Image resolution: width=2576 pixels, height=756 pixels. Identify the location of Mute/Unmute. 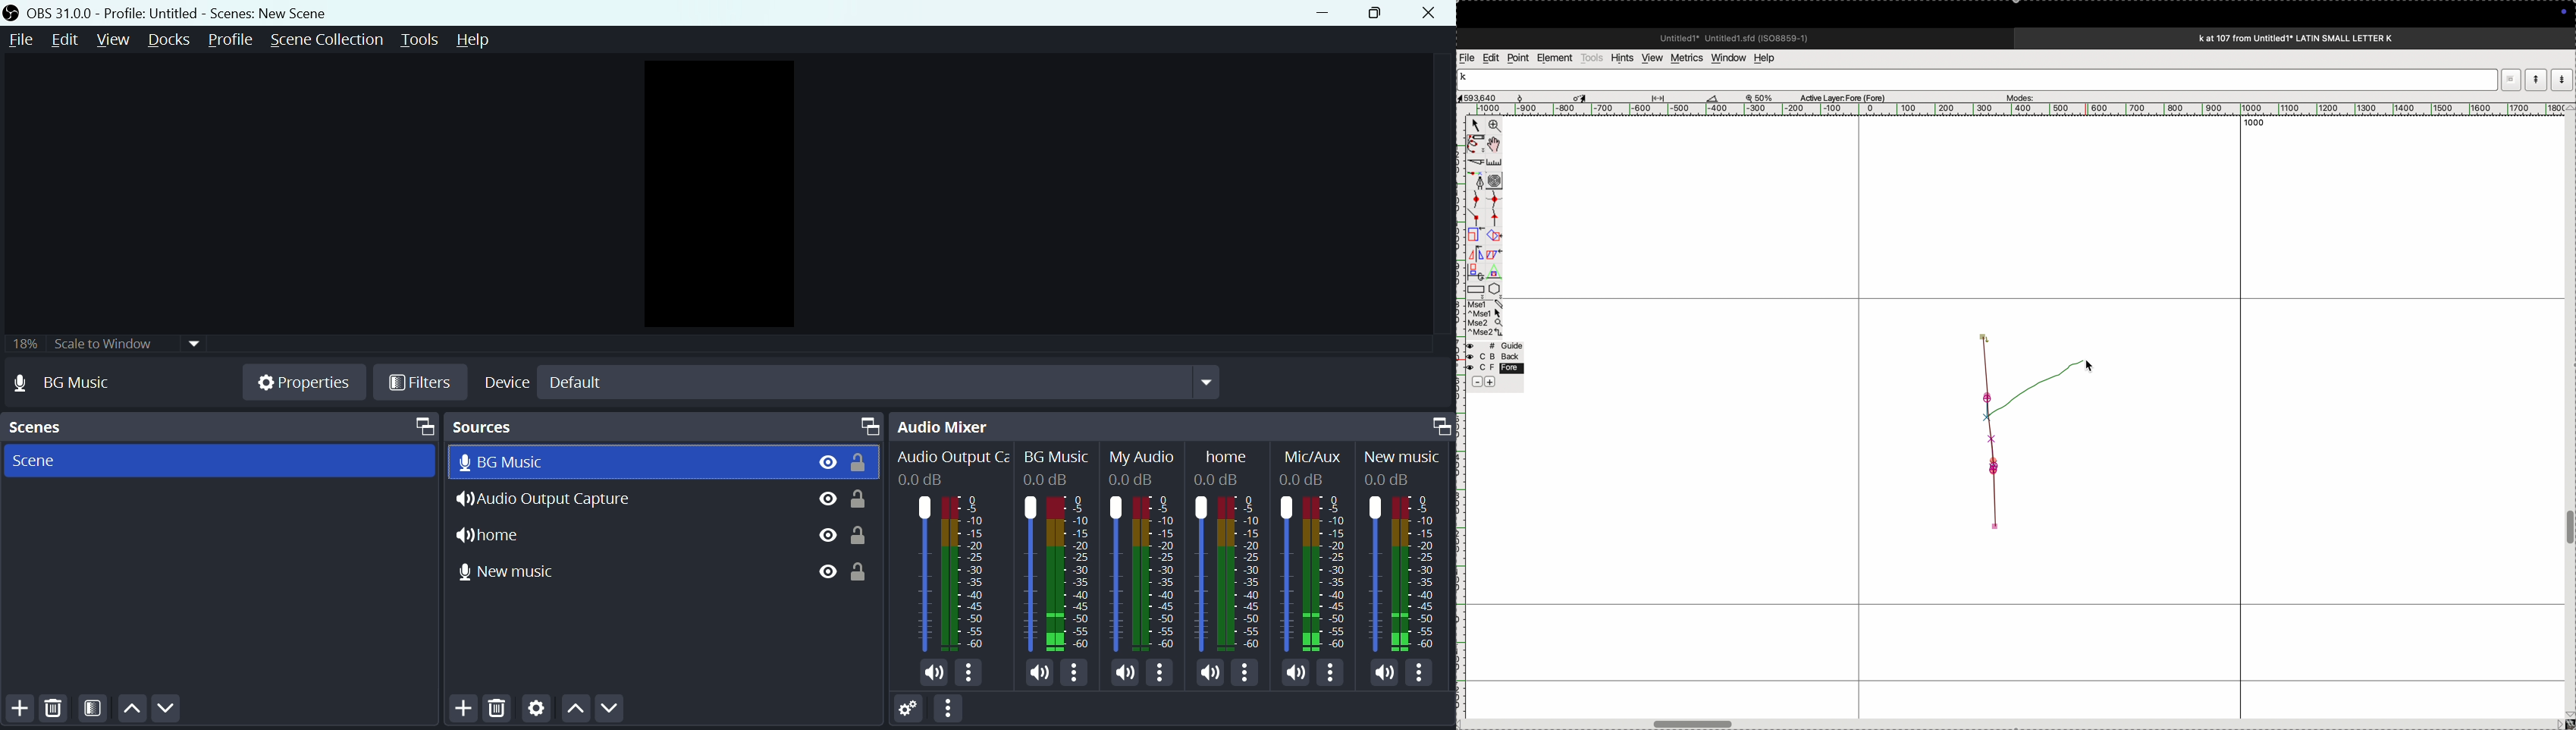
(933, 673).